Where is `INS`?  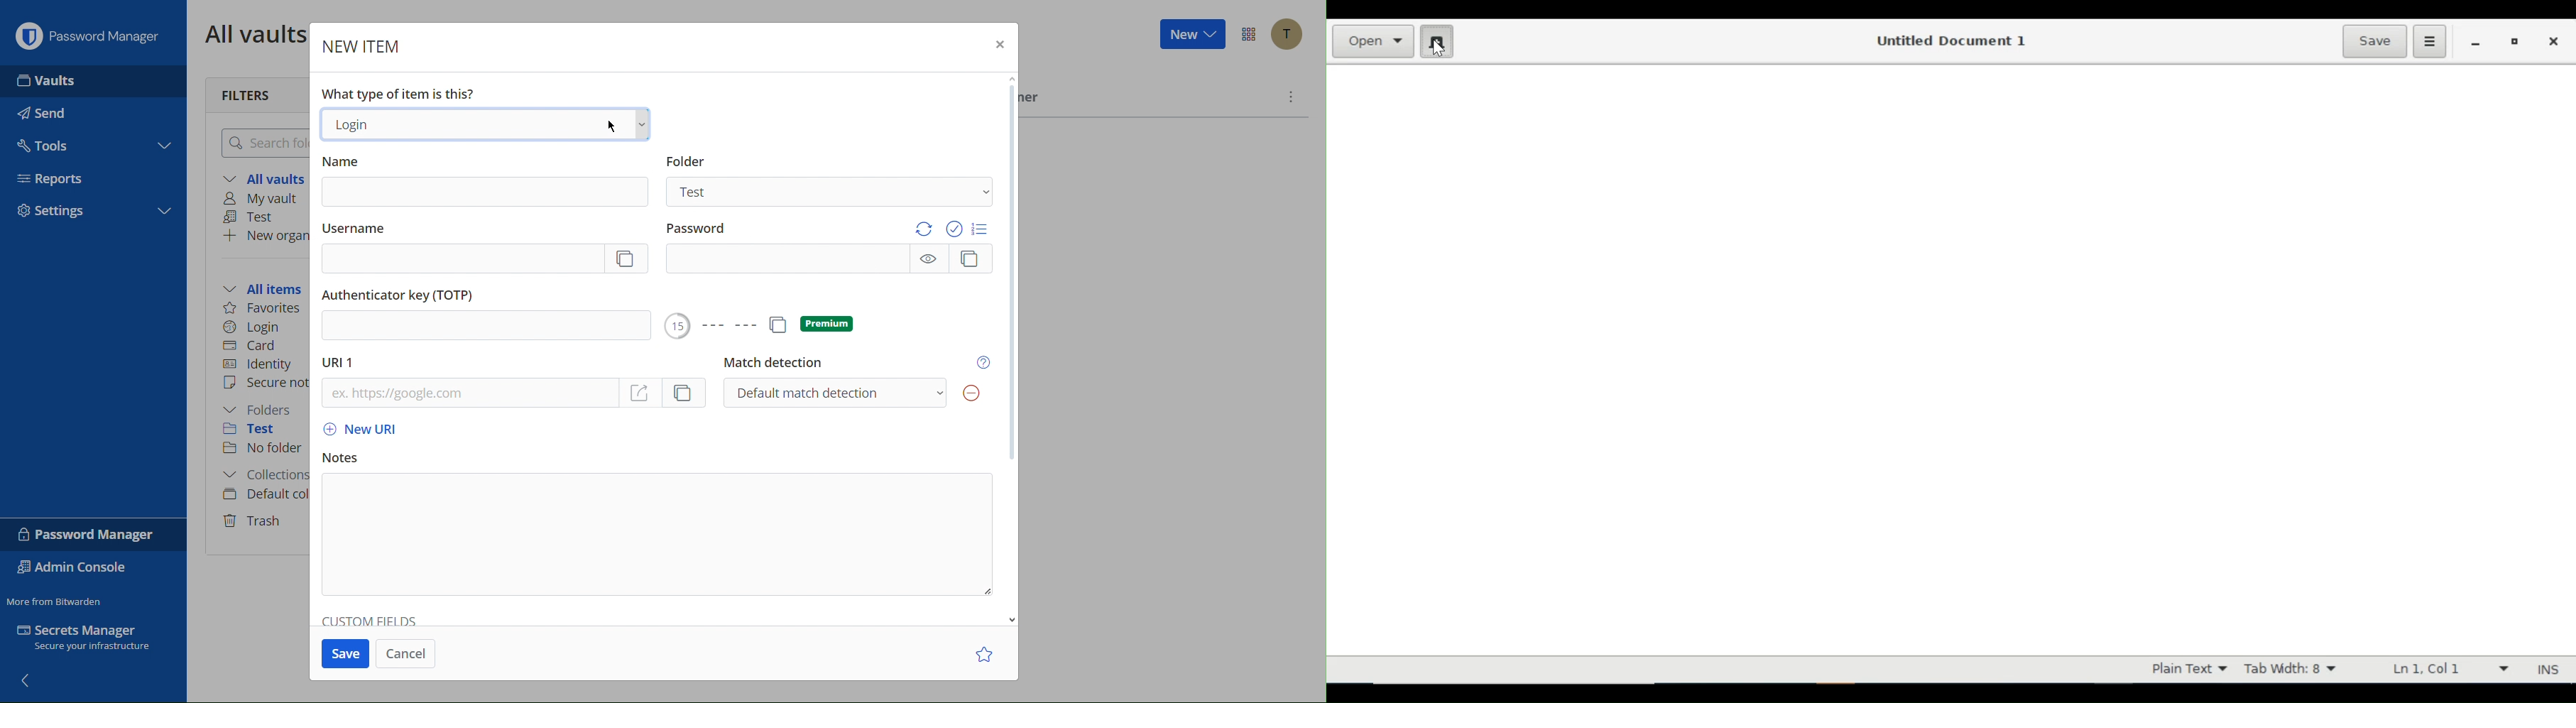 INS is located at coordinates (2547, 669).